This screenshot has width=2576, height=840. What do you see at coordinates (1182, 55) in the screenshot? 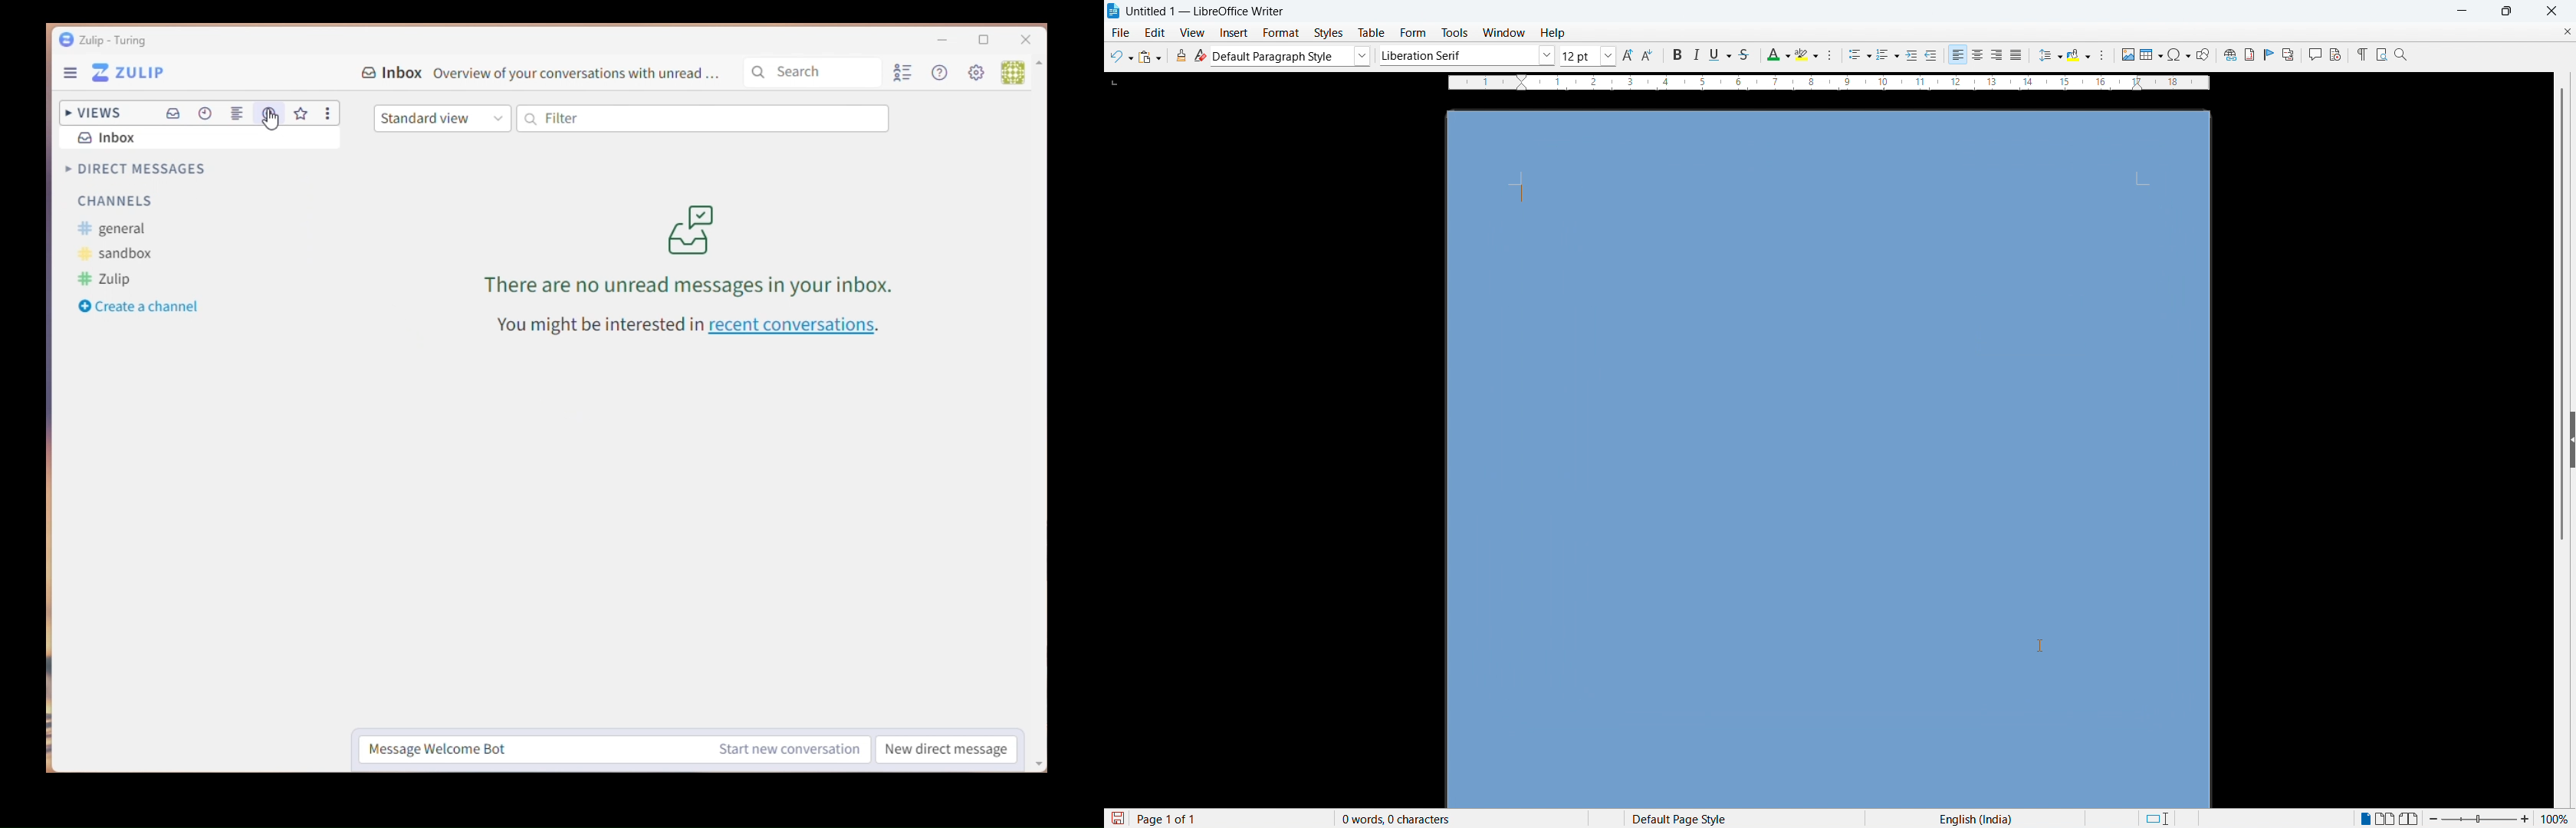
I see `Clone formatting ` at bounding box center [1182, 55].